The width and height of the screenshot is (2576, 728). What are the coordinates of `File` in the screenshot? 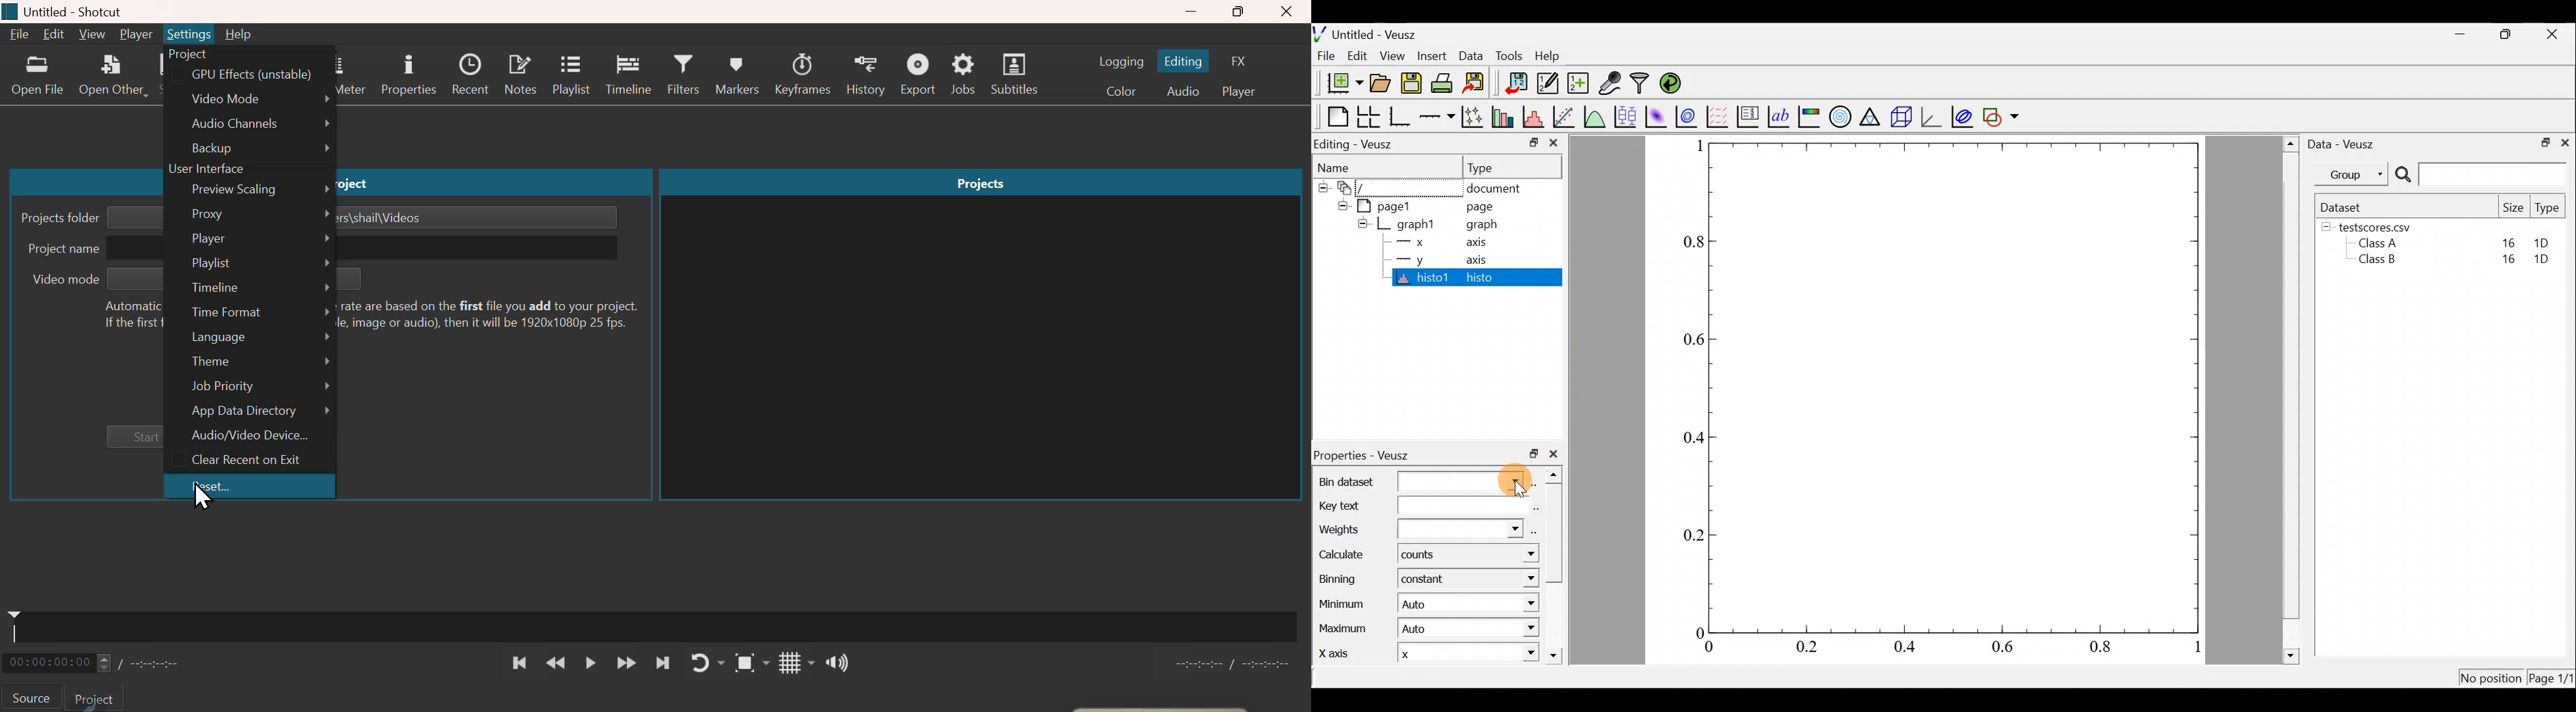 It's located at (18, 36).